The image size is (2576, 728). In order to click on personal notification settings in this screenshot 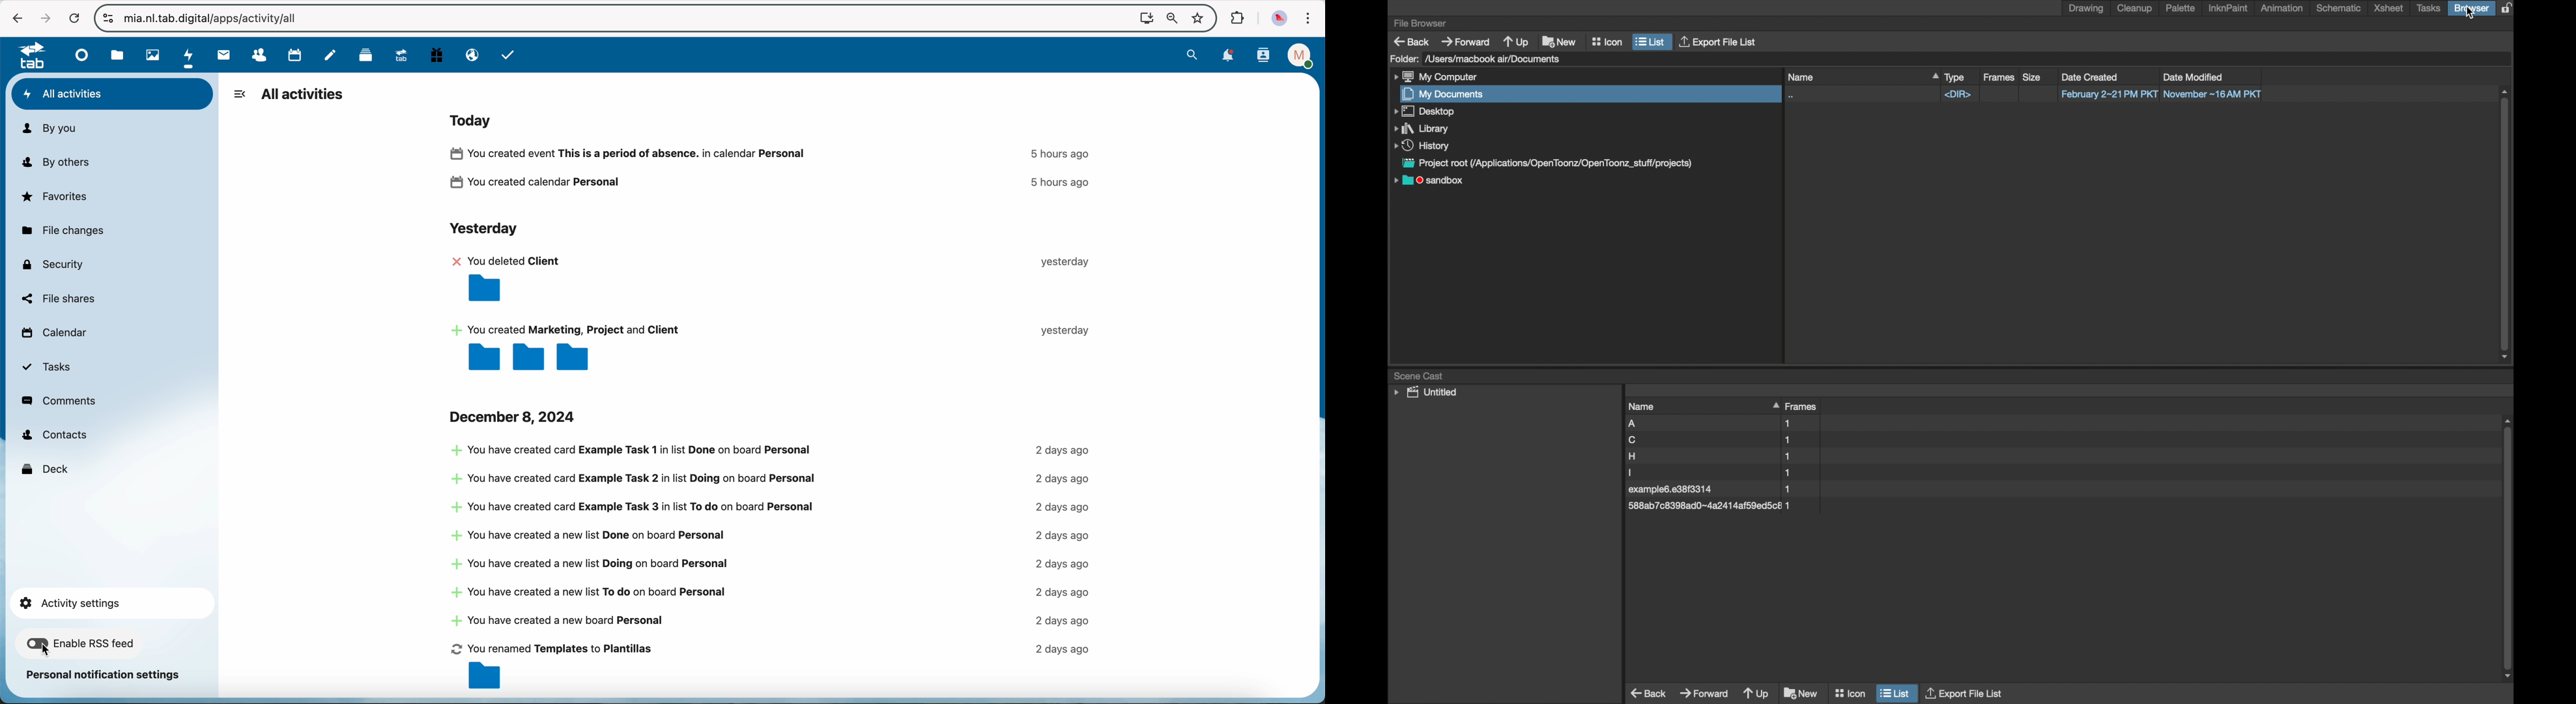, I will do `click(104, 675)`.